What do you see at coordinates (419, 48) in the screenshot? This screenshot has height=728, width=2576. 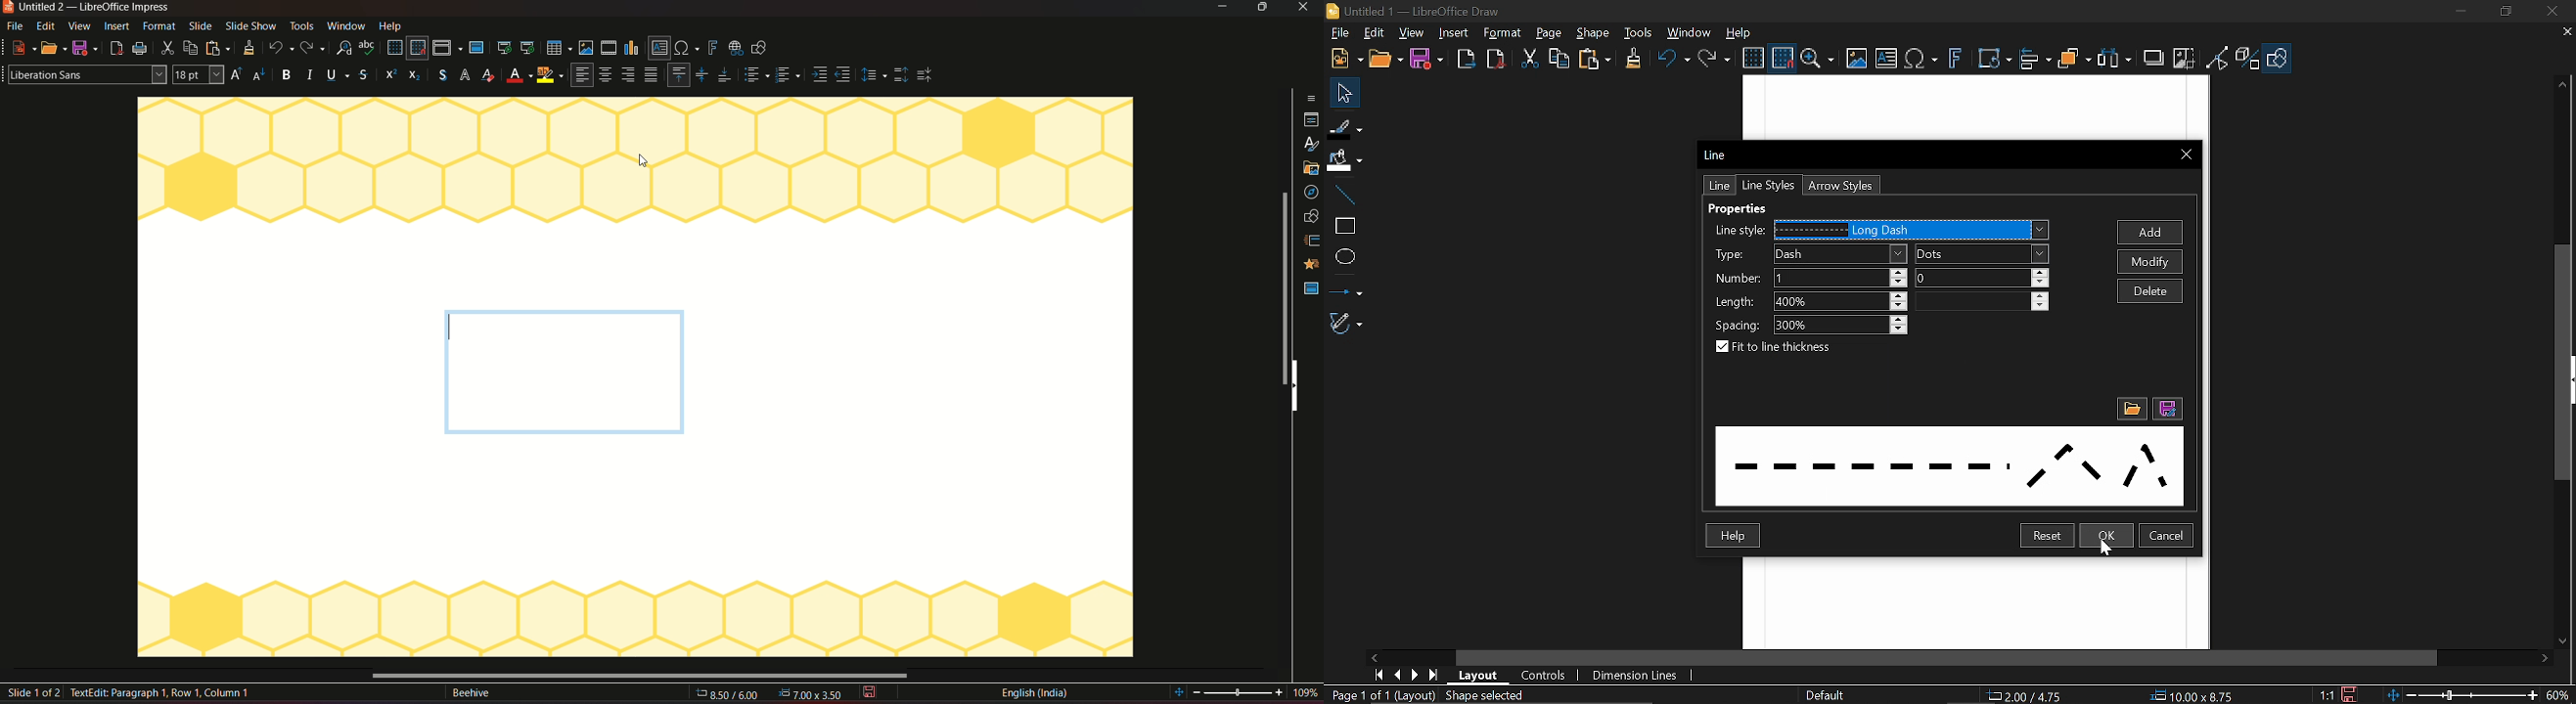 I see `snap to grid` at bounding box center [419, 48].